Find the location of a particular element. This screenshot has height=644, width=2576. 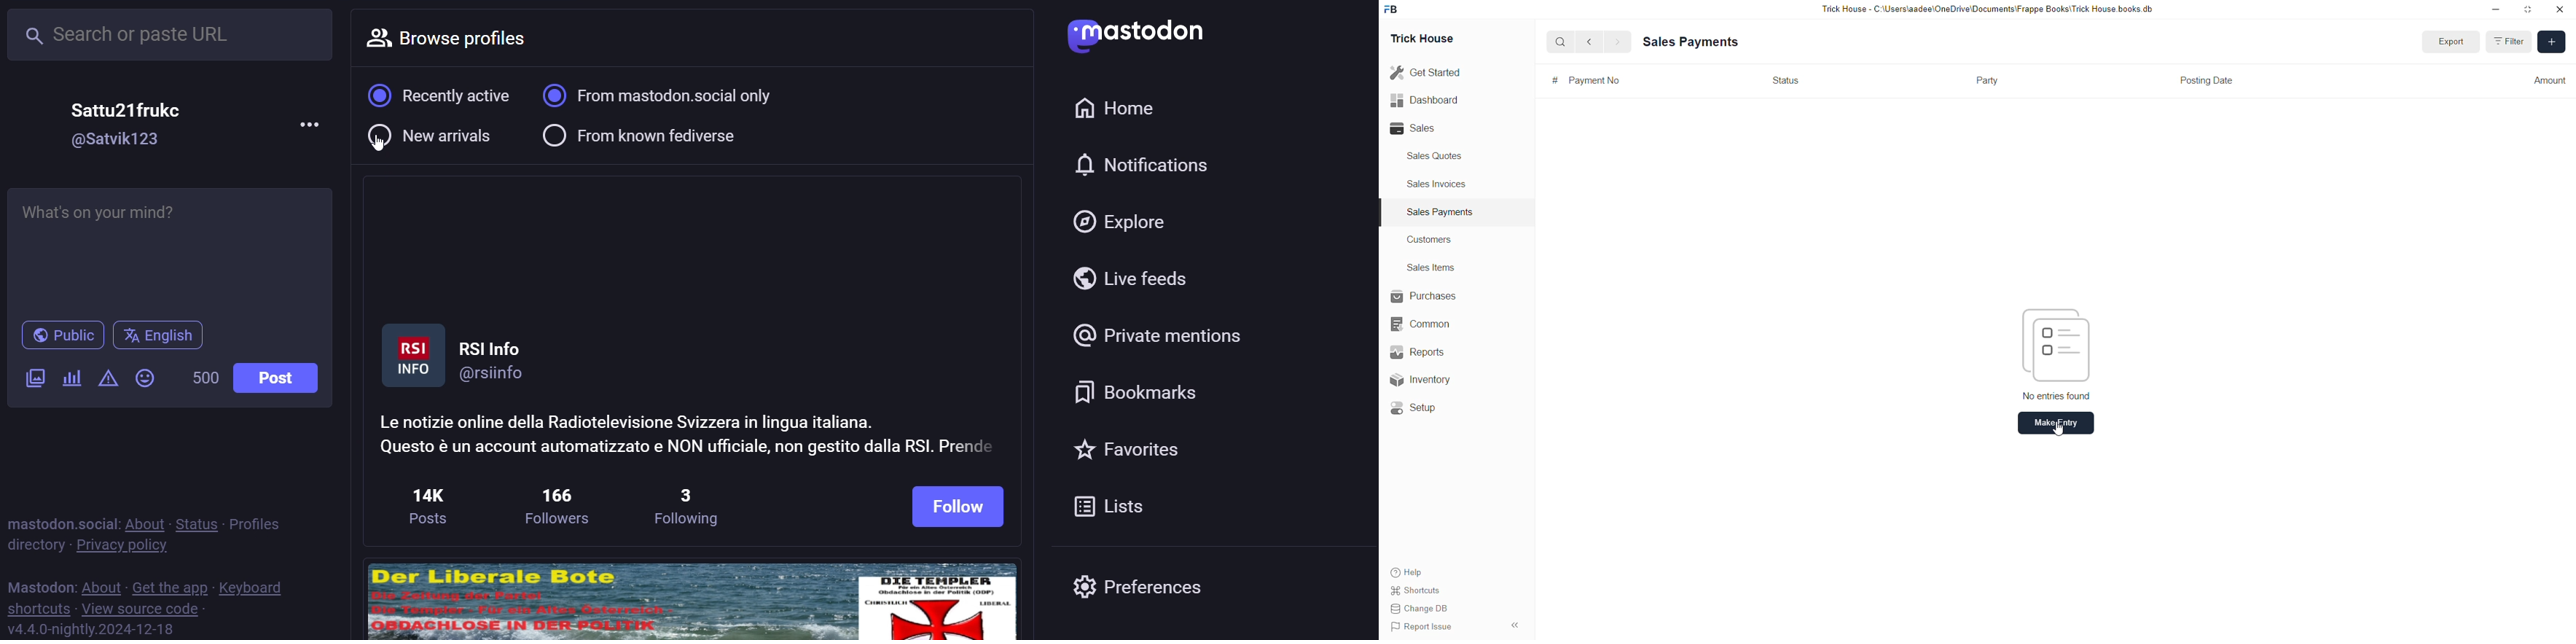

profiles is located at coordinates (265, 523).